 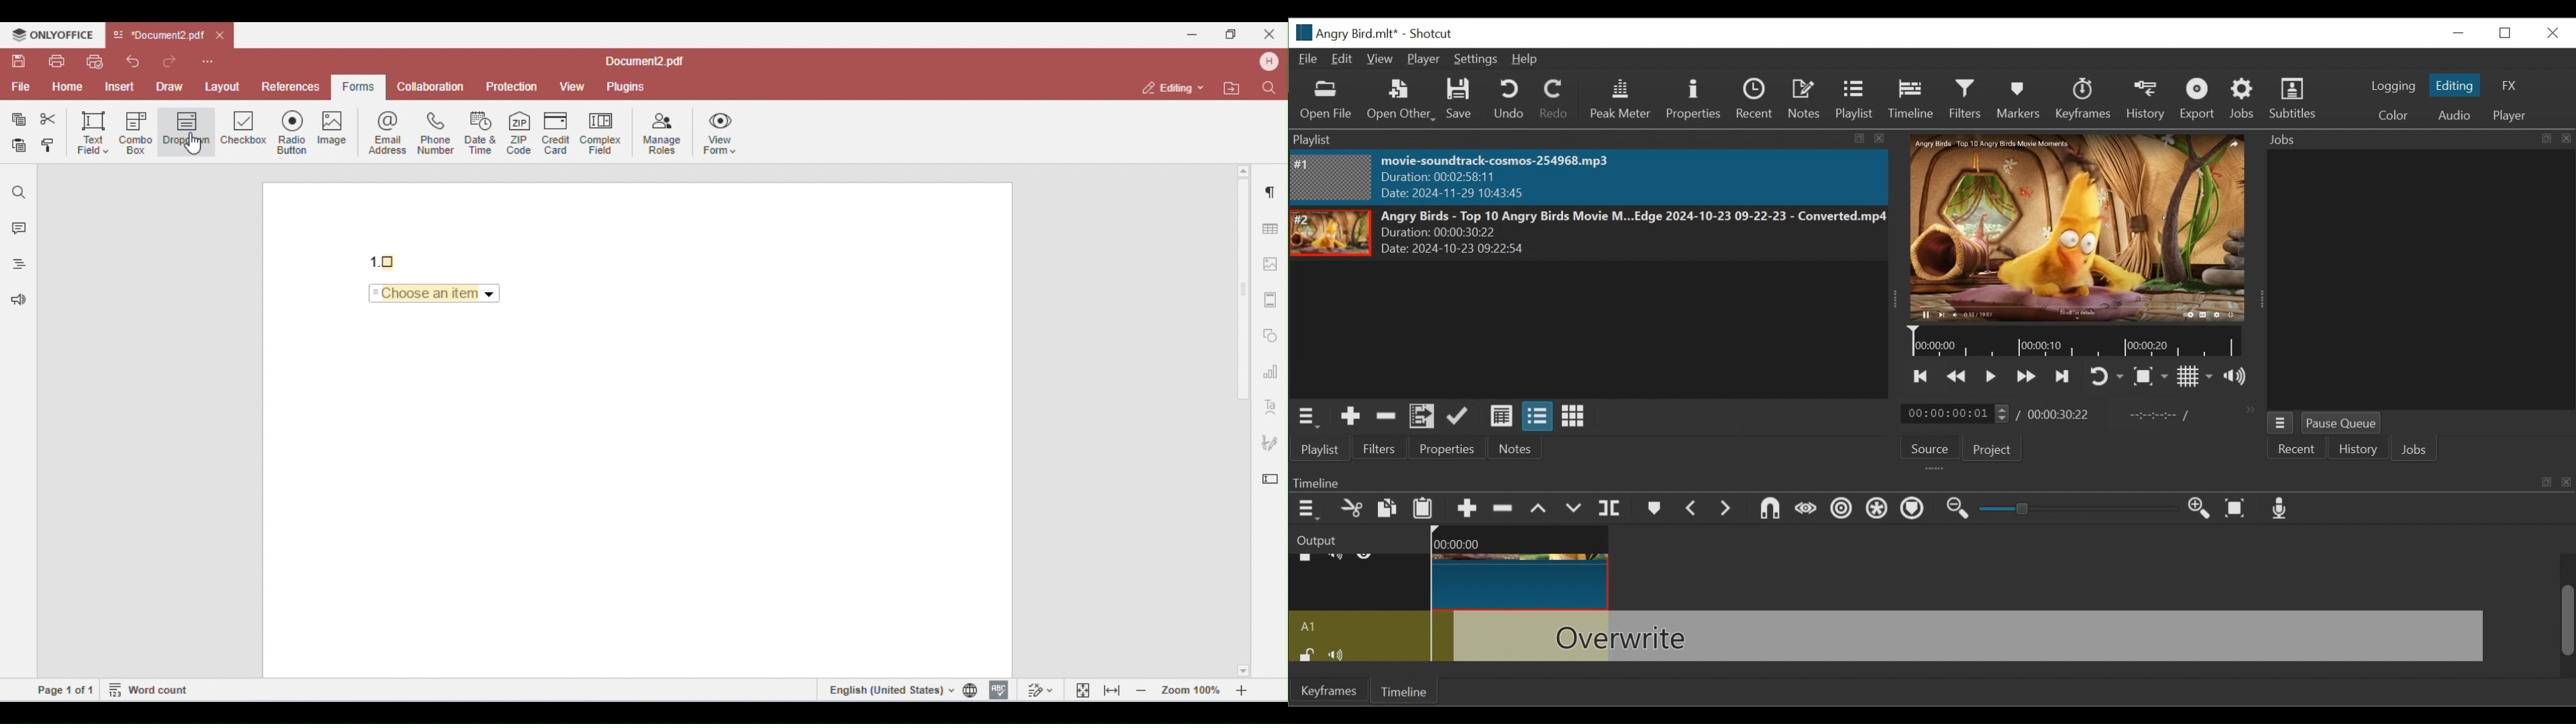 What do you see at coordinates (2155, 414) in the screenshot?
I see `In point` at bounding box center [2155, 414].